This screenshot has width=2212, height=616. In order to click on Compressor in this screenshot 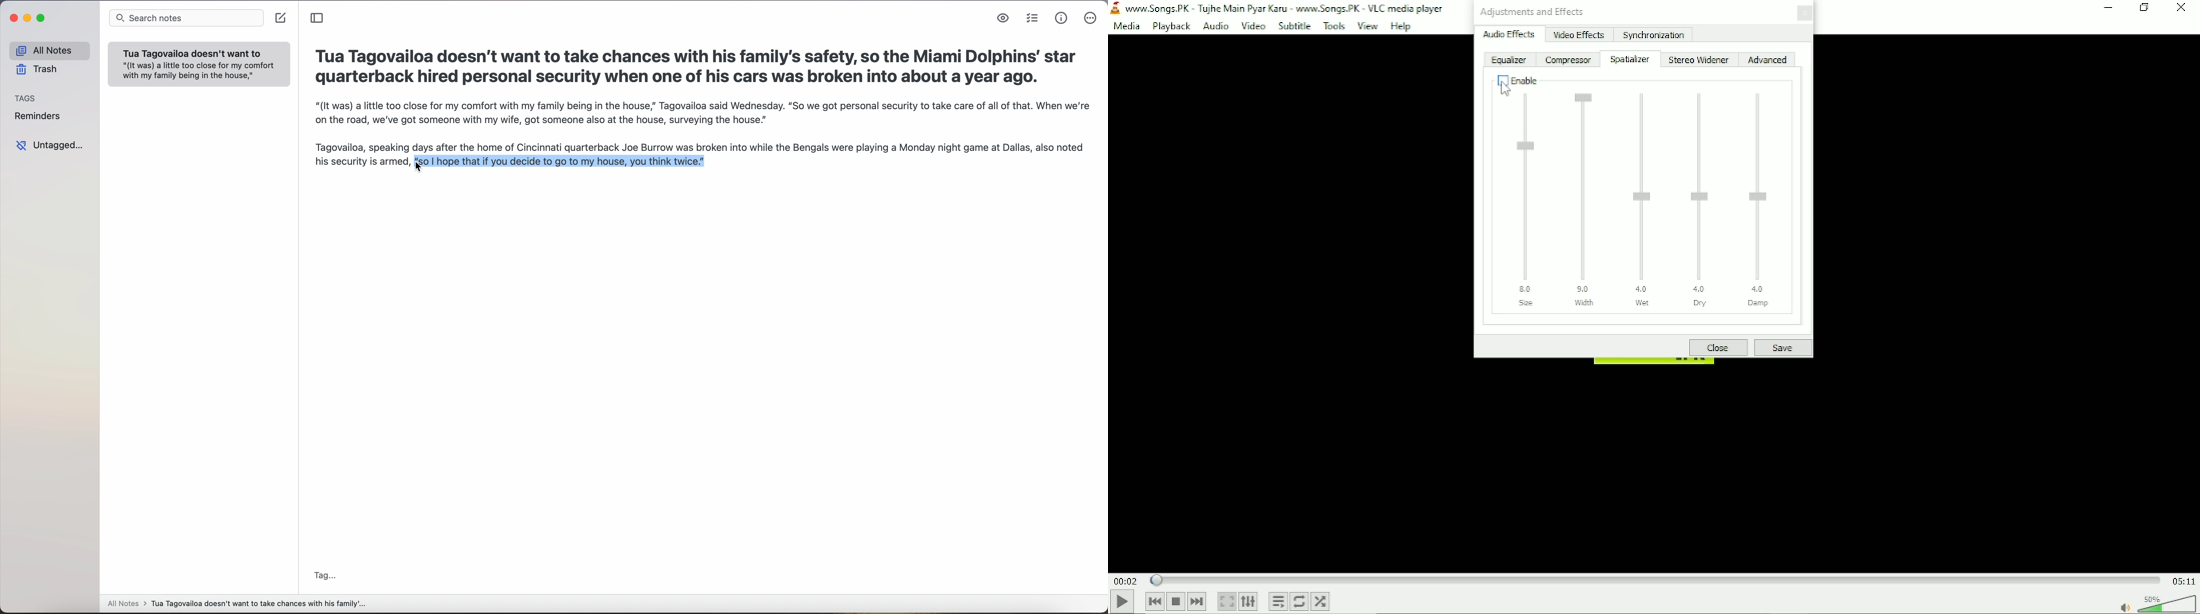, I will do `click(1568, 60)`.